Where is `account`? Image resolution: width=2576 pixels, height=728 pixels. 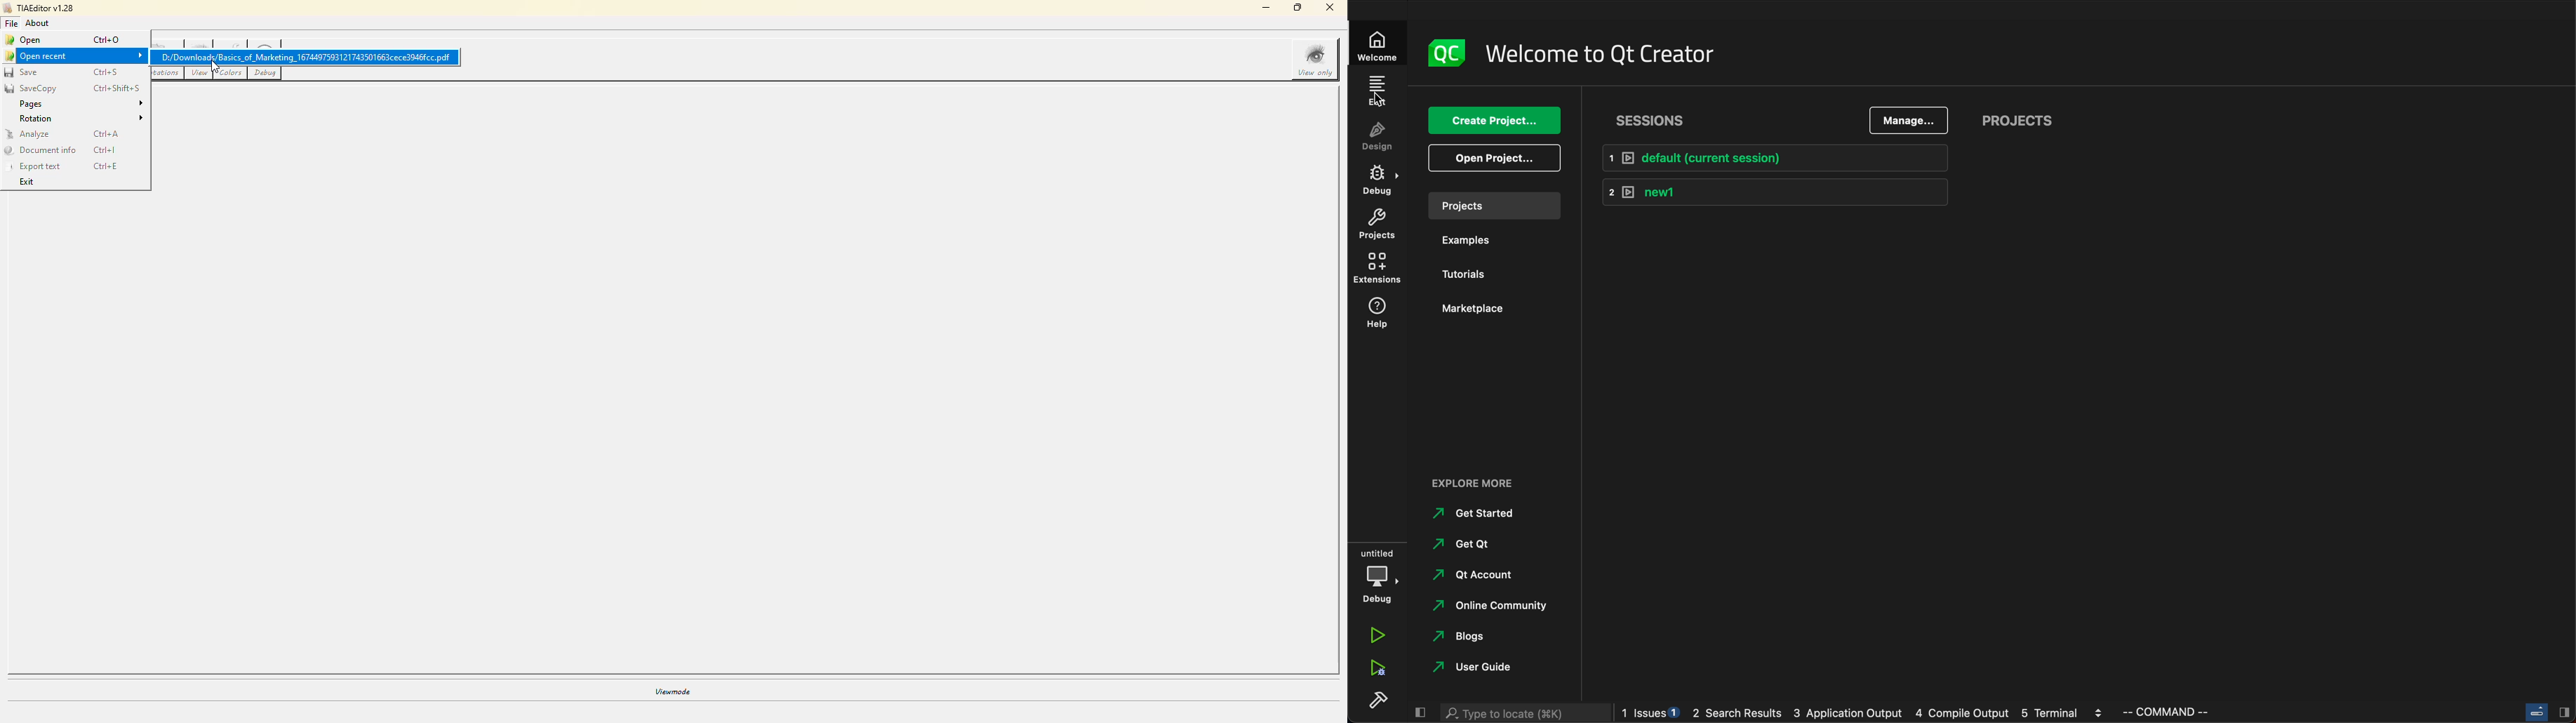 account is located at coordinates (1477, 575).